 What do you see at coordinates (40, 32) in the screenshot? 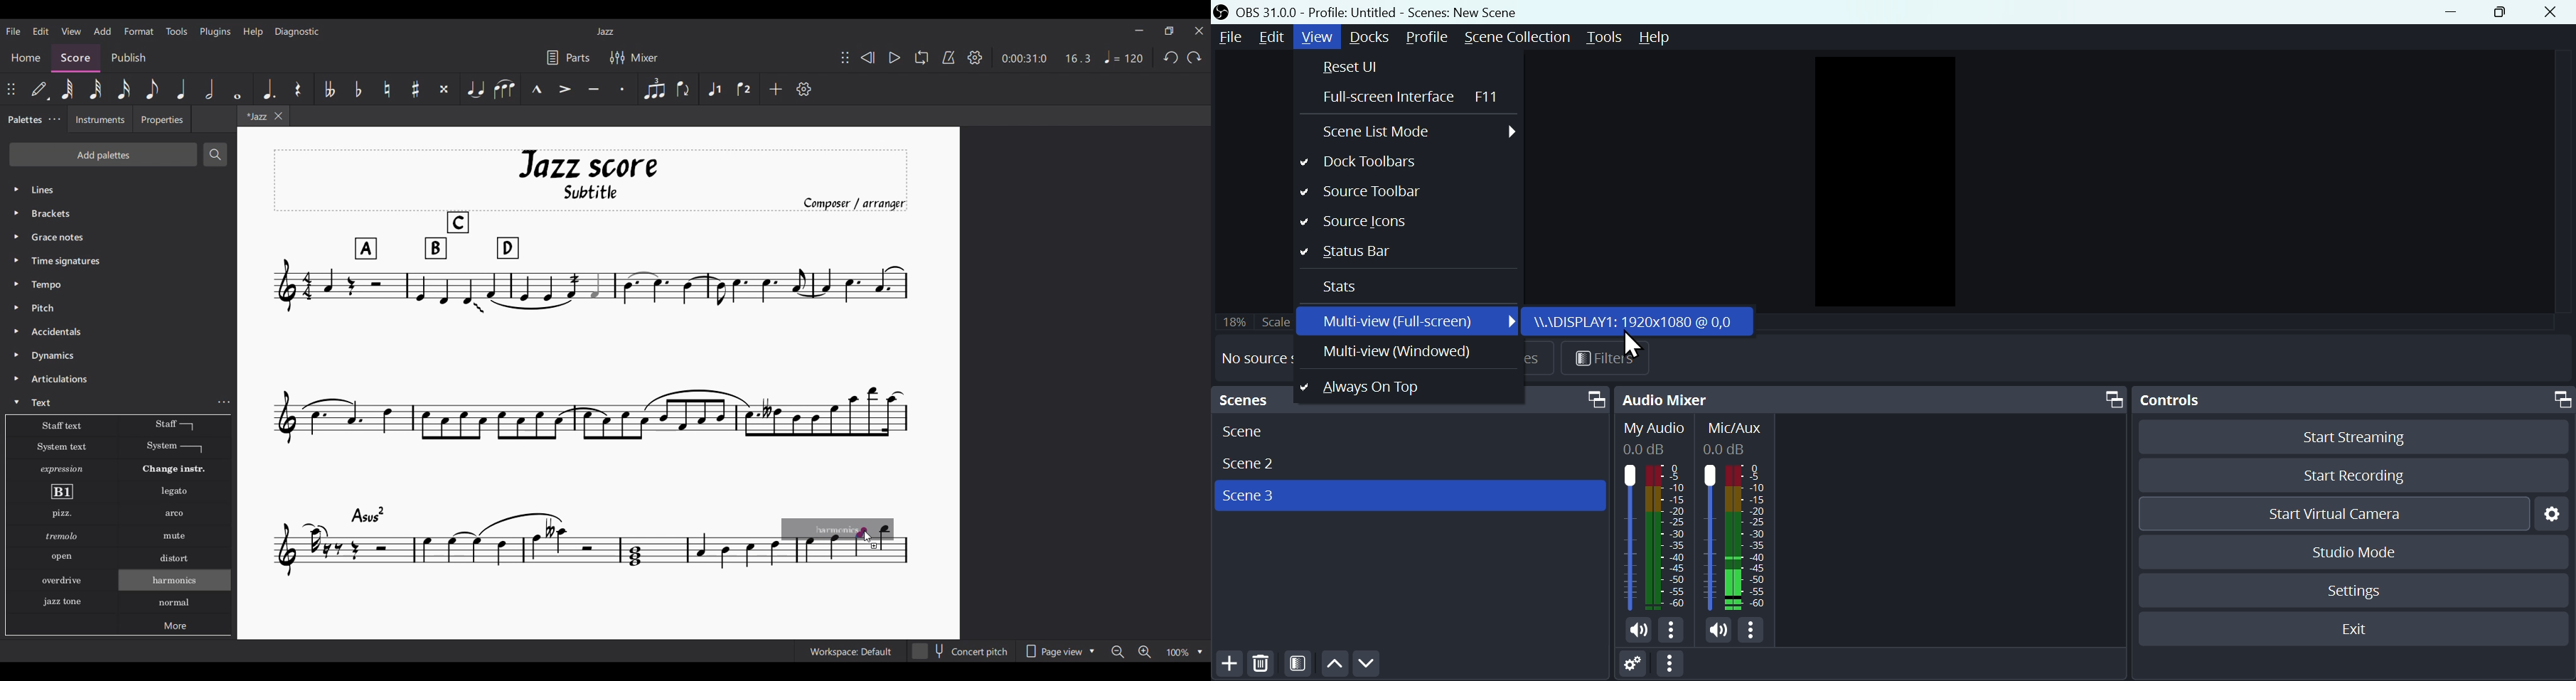
I see `Edit menu` at bounding box center [40, 32].